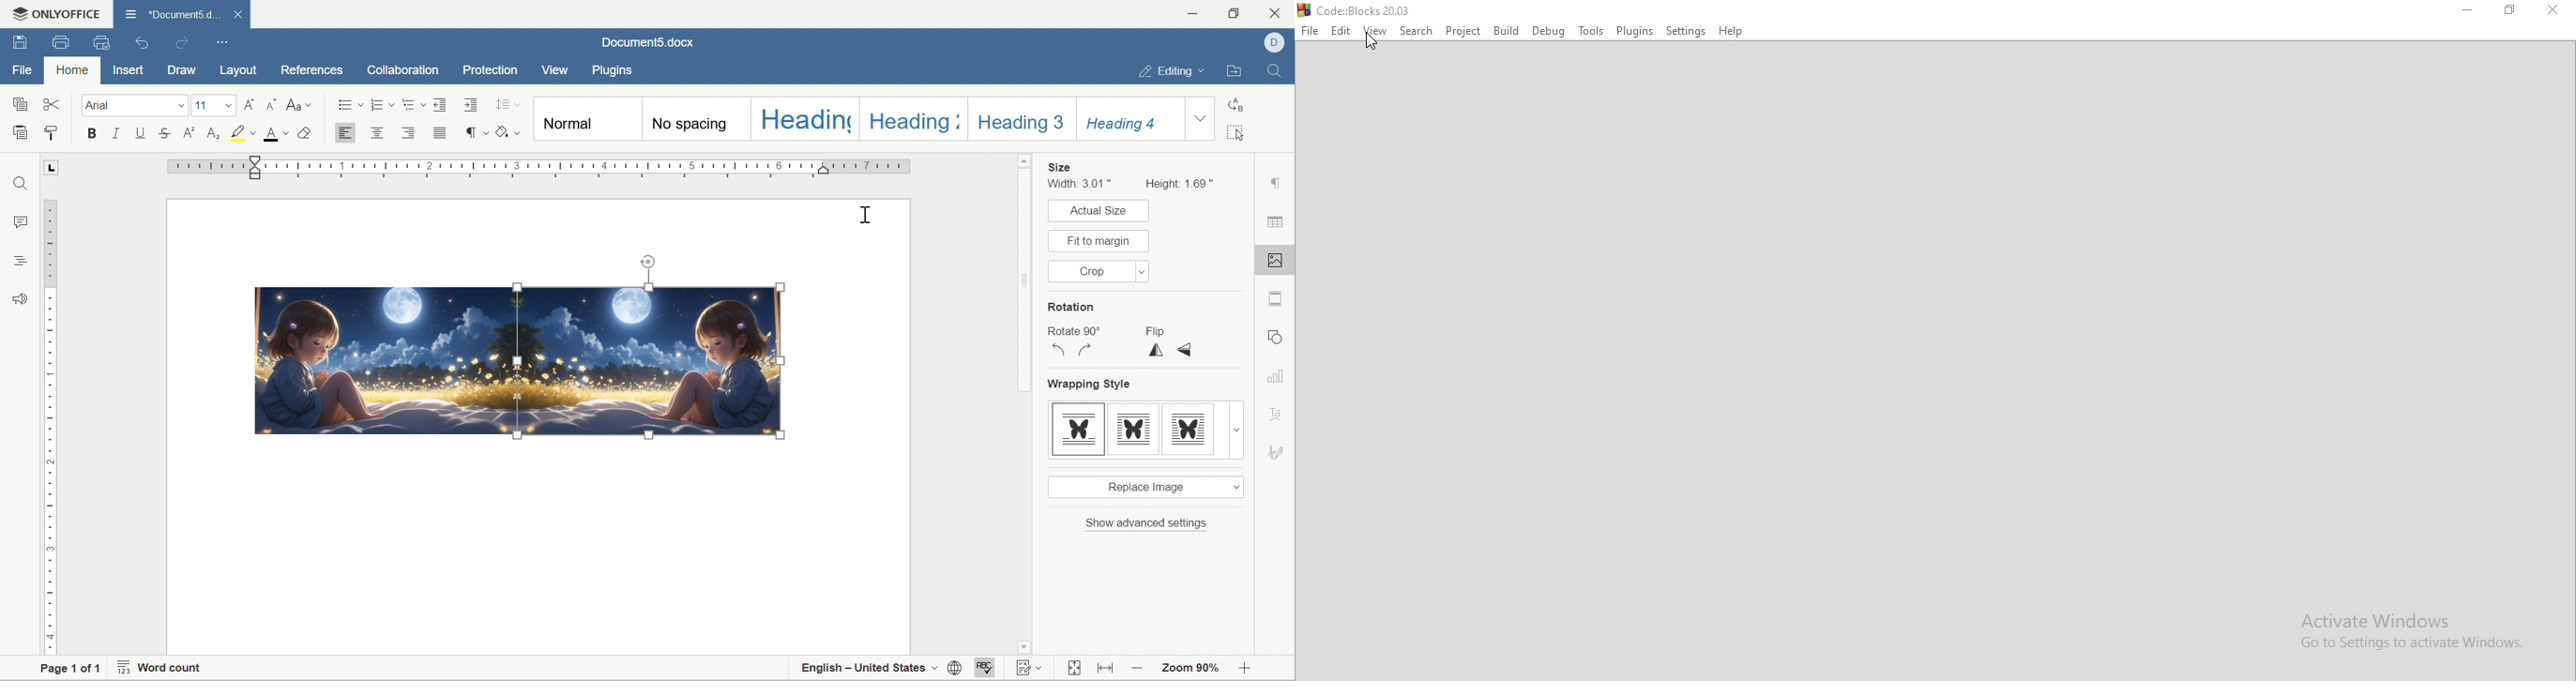 Image resolution: width=2576 pixels, height=700 pixels. Describe the element at coordinates (52, 102) in the screenshot. I see `cut` at that location.